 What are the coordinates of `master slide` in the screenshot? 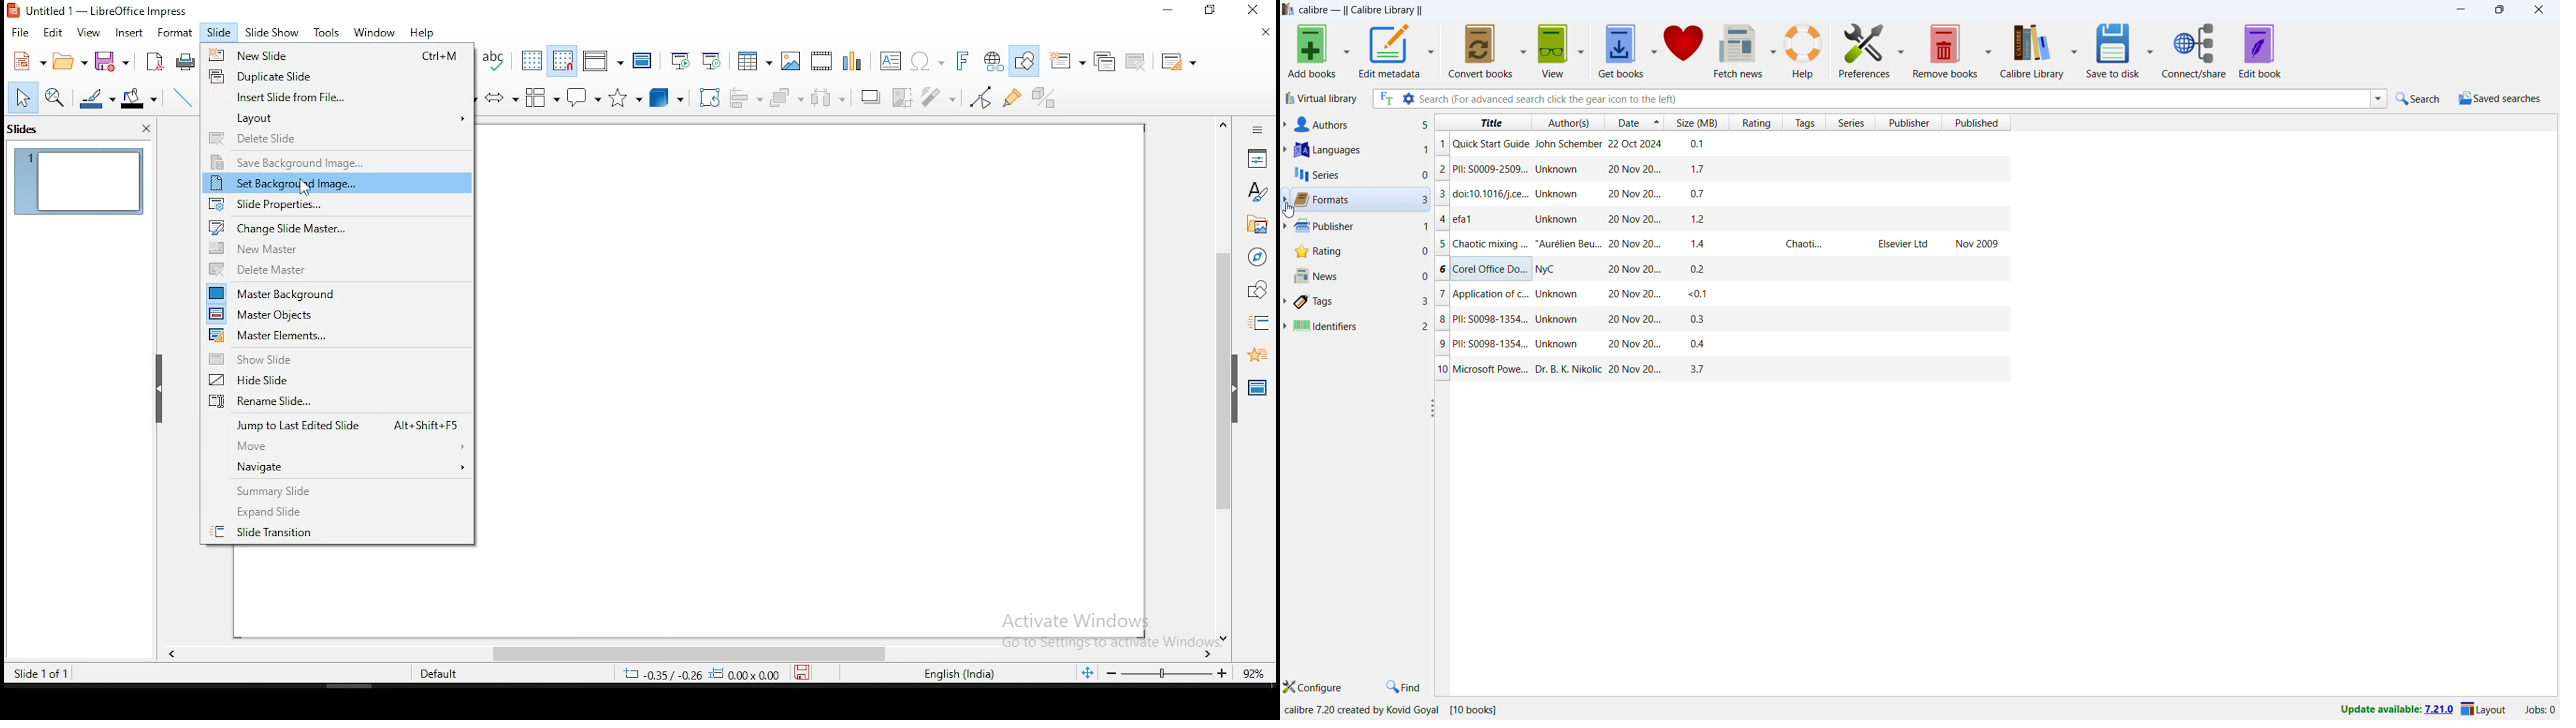 It's located at (643, 58).